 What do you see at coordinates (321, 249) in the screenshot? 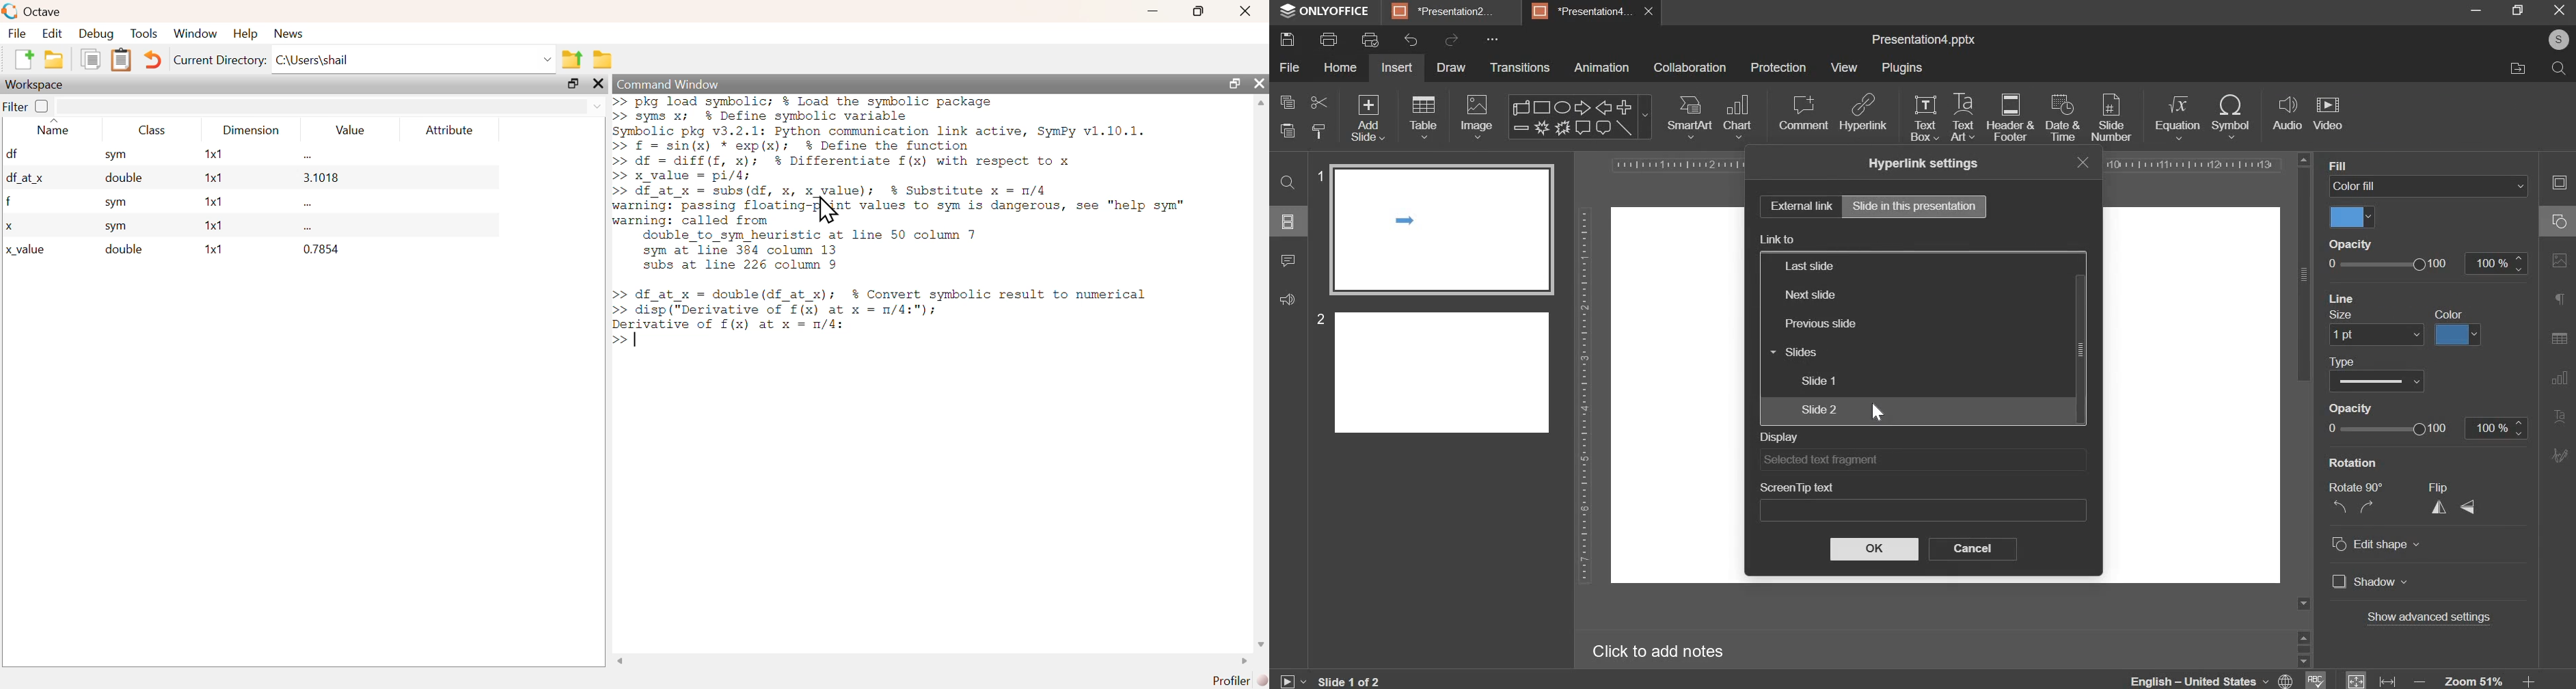
I see `0.7854` at bounding box center [321, 249].